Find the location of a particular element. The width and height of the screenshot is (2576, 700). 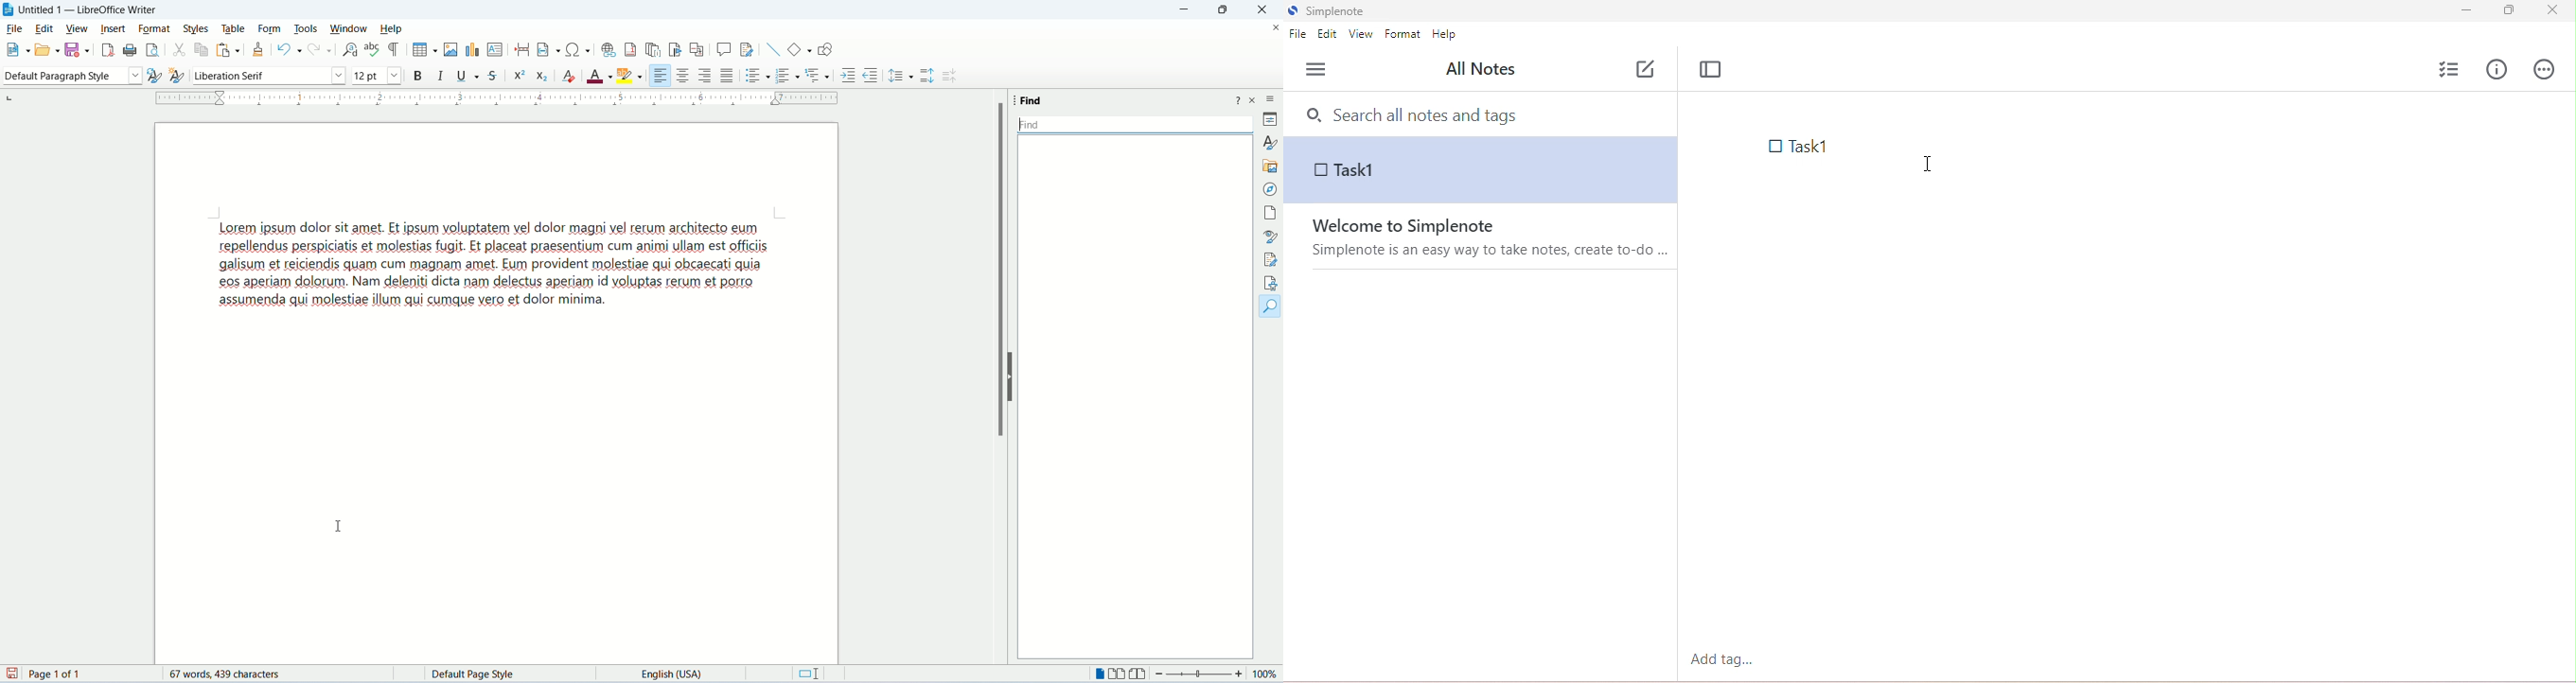

accessibility check is located at coordinates (1272, 283).